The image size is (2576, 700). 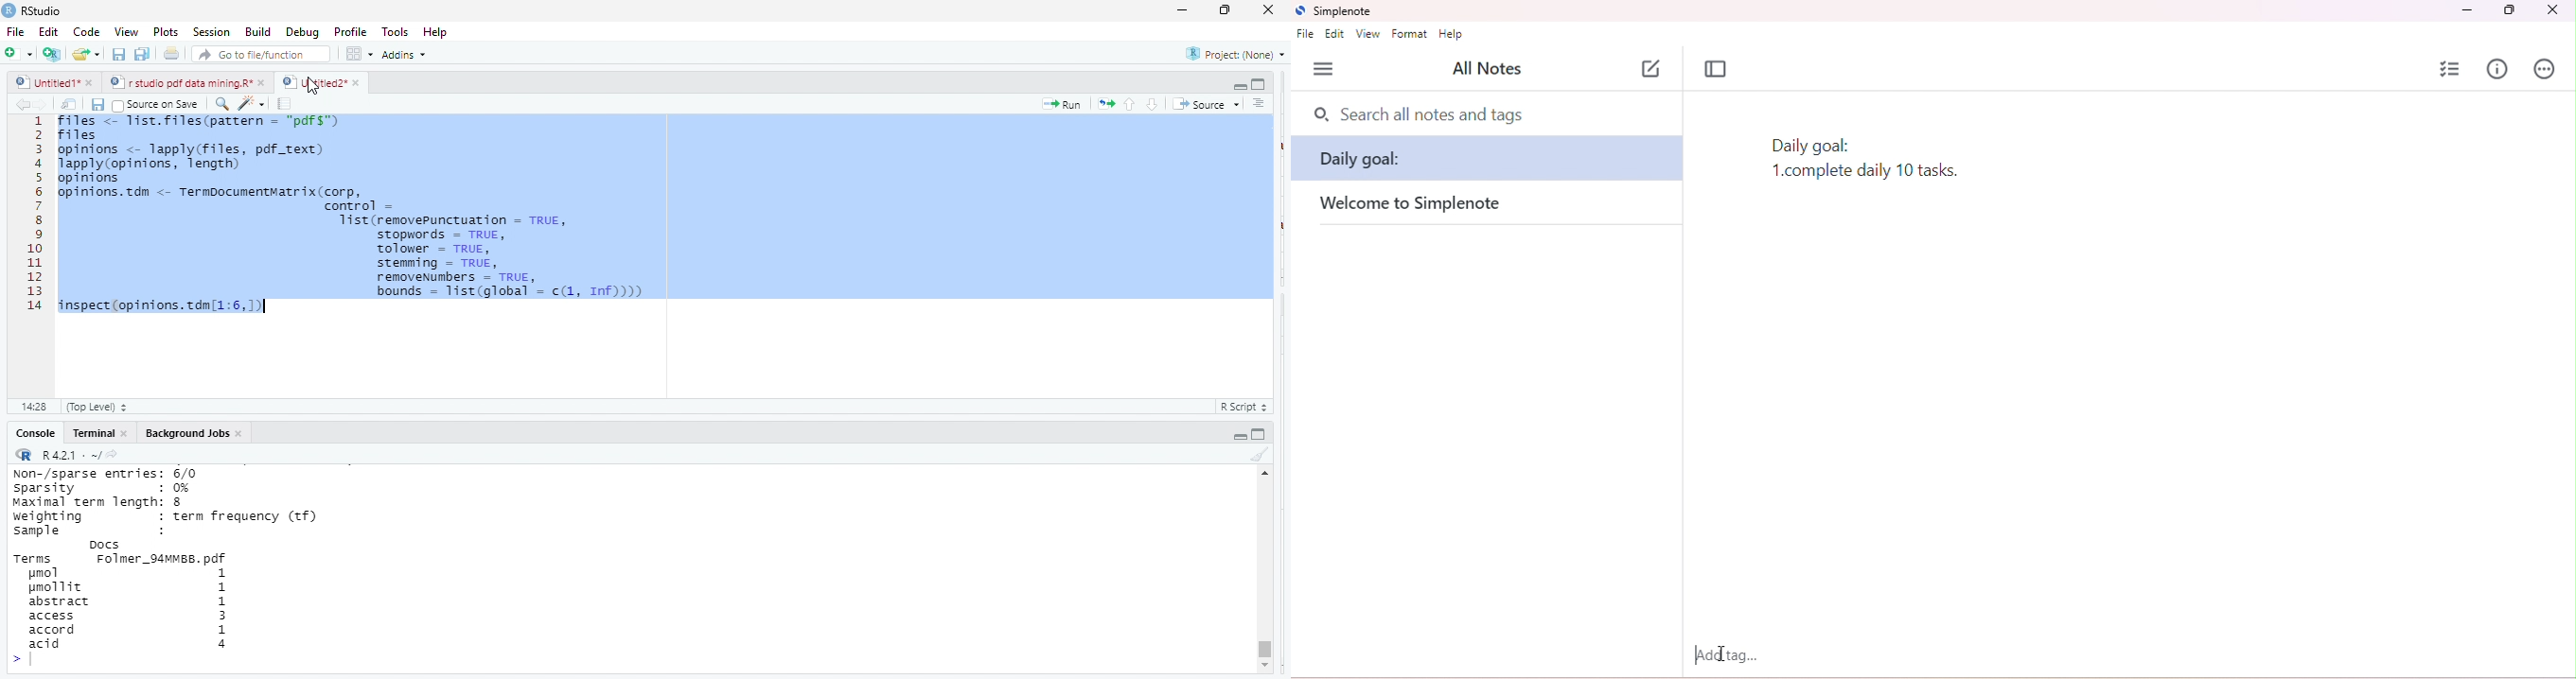 What do you see at coordinates (121, 32) in the screenshot?
I see `view` at bounding box center [121, 32].